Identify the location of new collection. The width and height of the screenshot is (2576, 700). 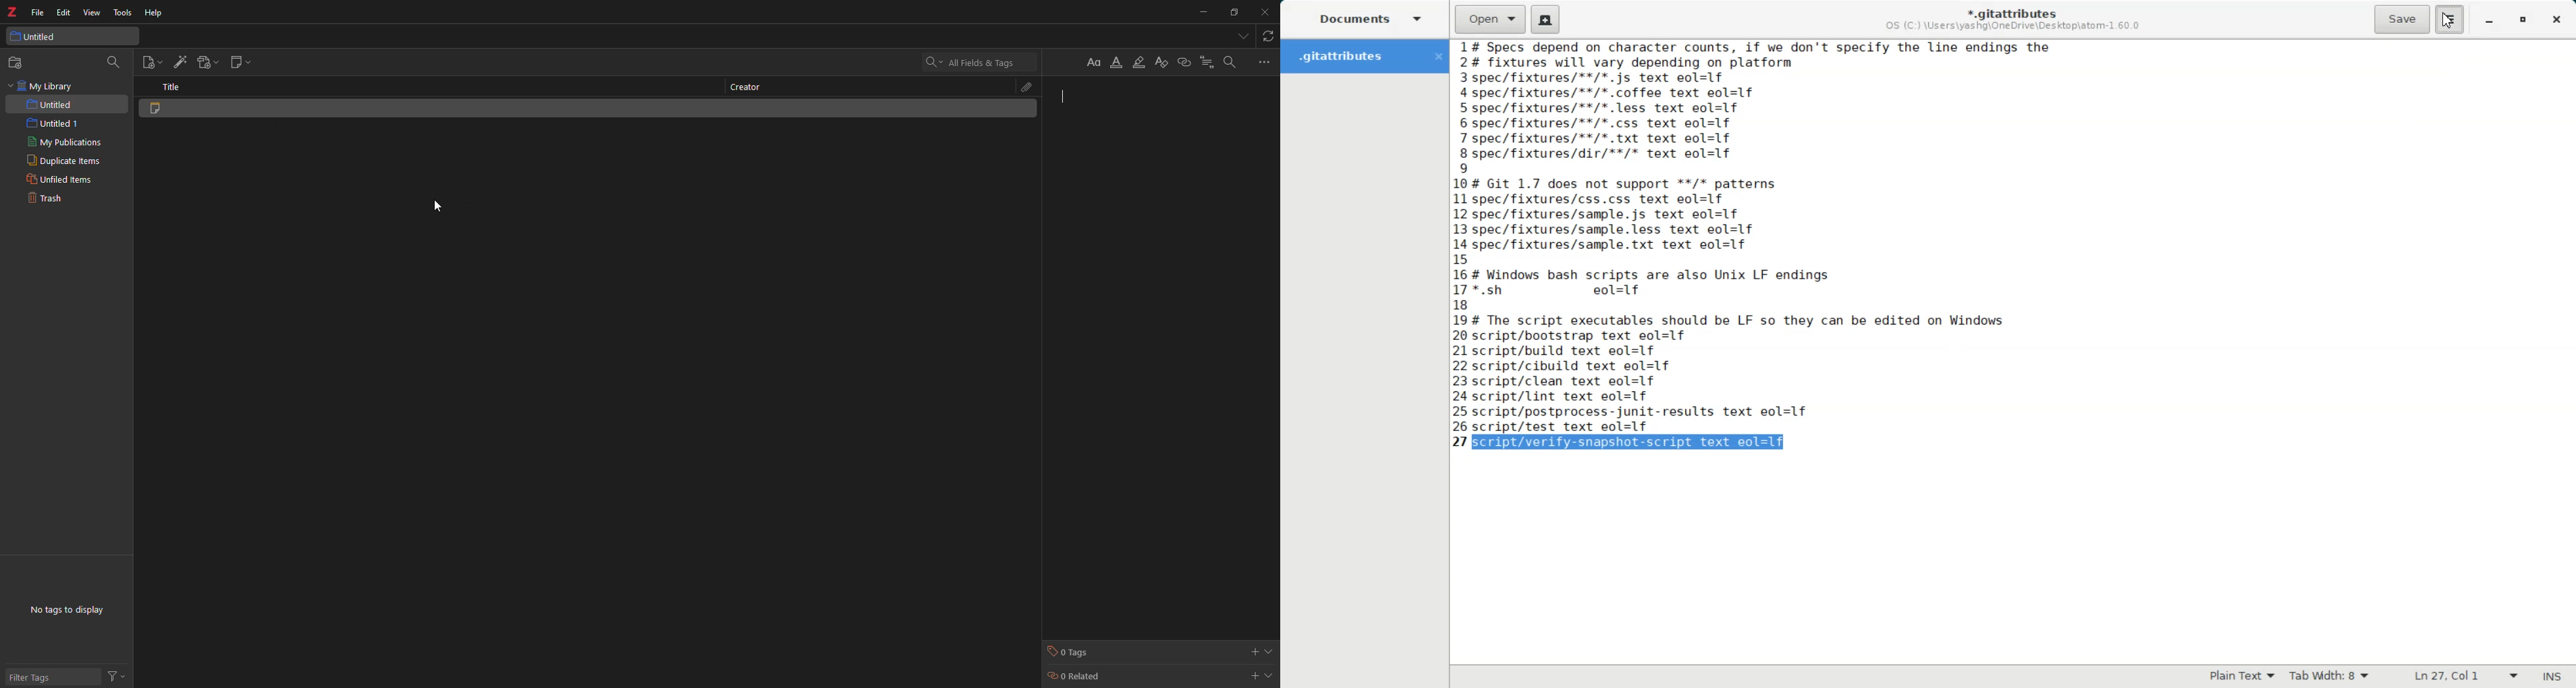
(18, 62).